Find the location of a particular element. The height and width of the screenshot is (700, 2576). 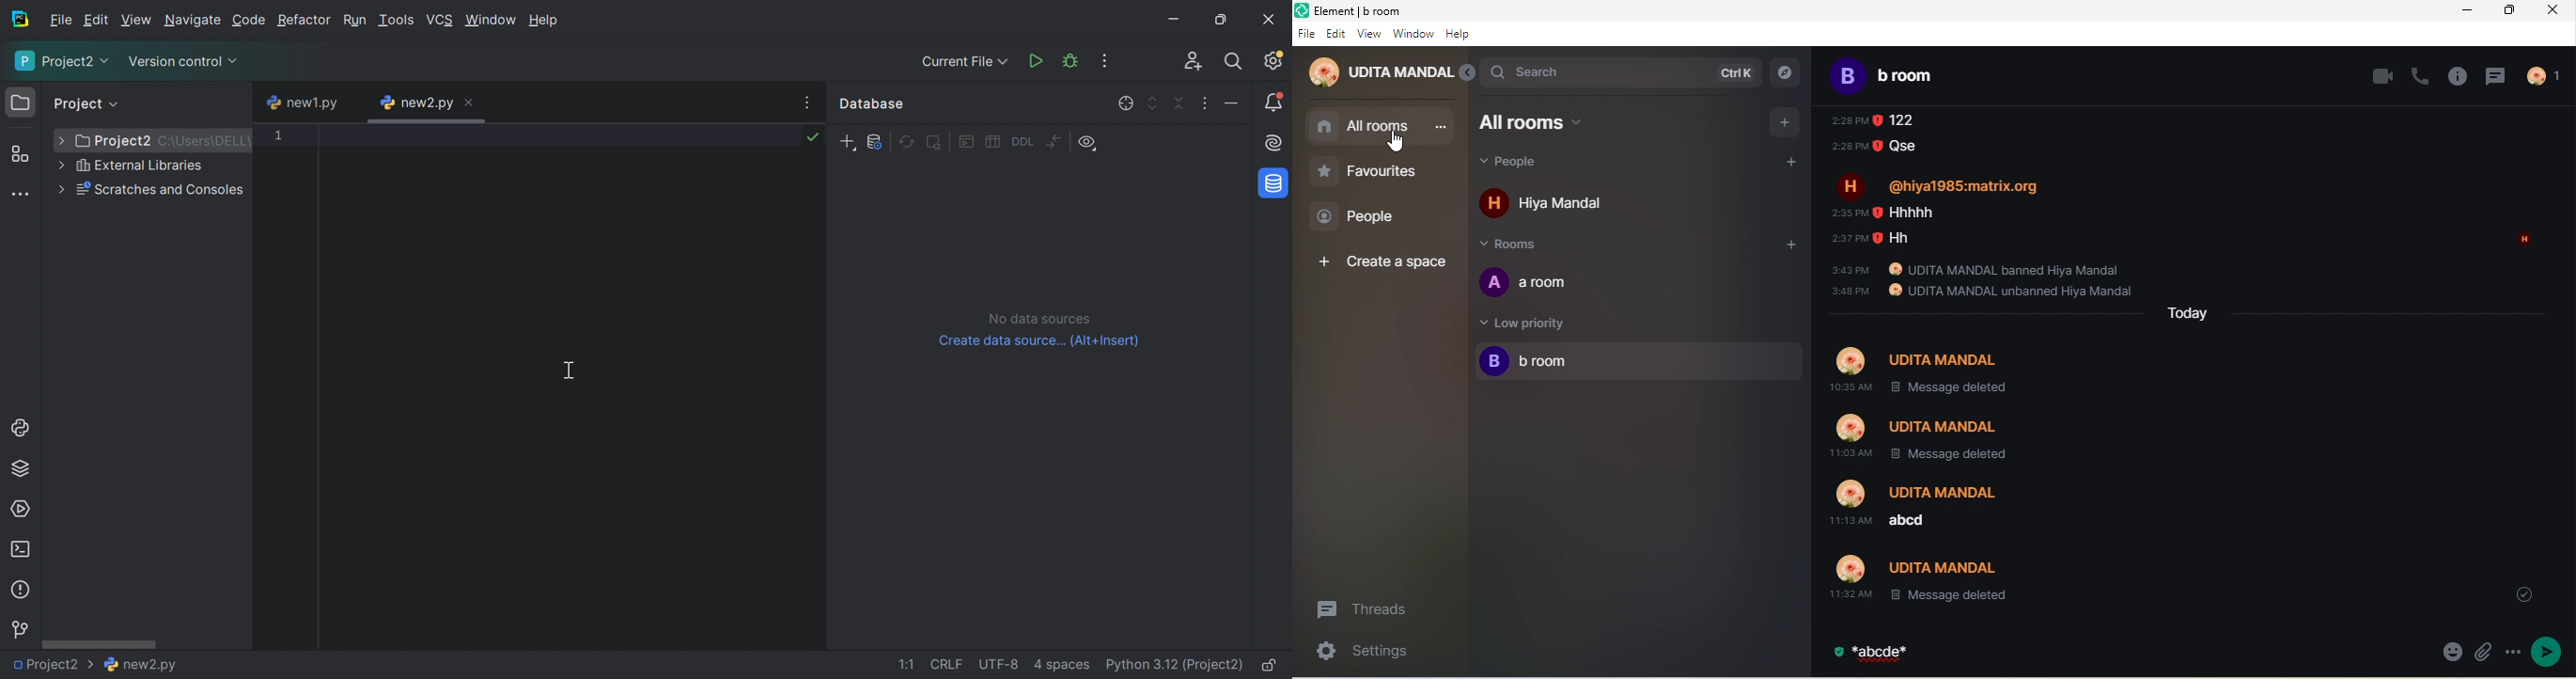

thread is located at coordinates (2497, 76).